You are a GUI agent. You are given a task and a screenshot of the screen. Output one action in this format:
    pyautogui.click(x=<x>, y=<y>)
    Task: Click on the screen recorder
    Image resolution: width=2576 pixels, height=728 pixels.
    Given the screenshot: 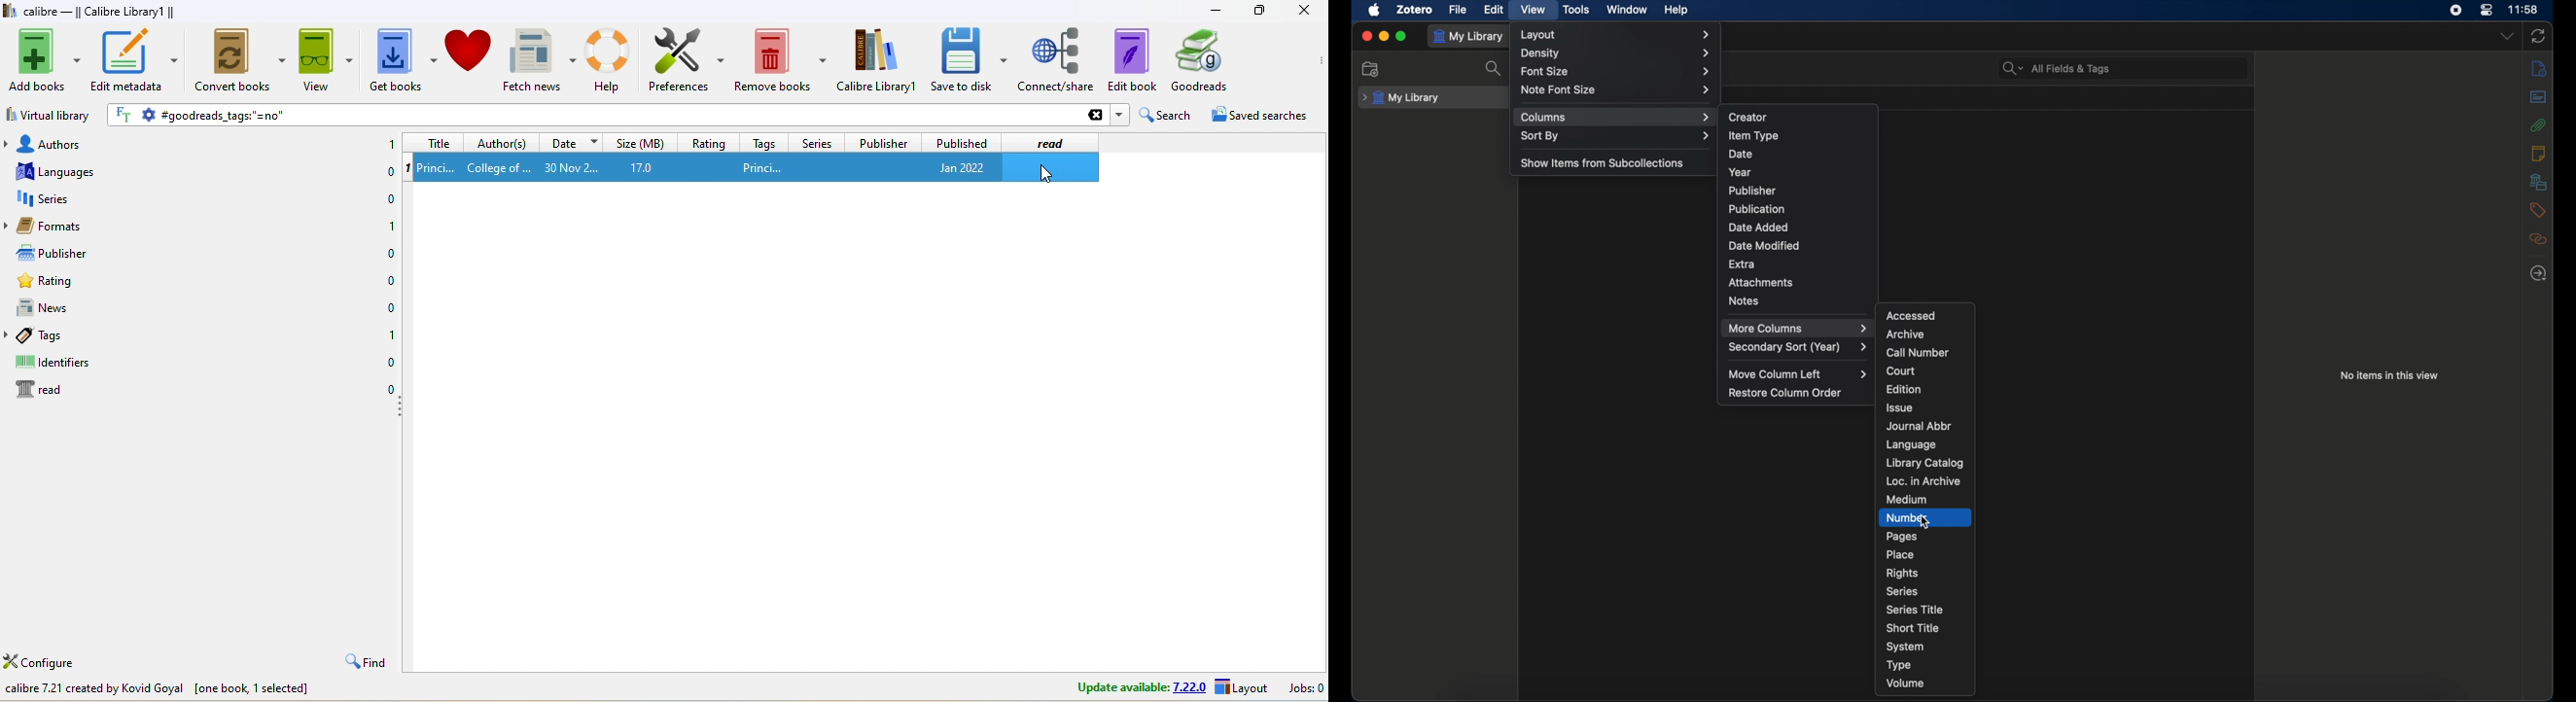 What is the action you would take?
    pyautogui.click(x=2456, y=10)
    